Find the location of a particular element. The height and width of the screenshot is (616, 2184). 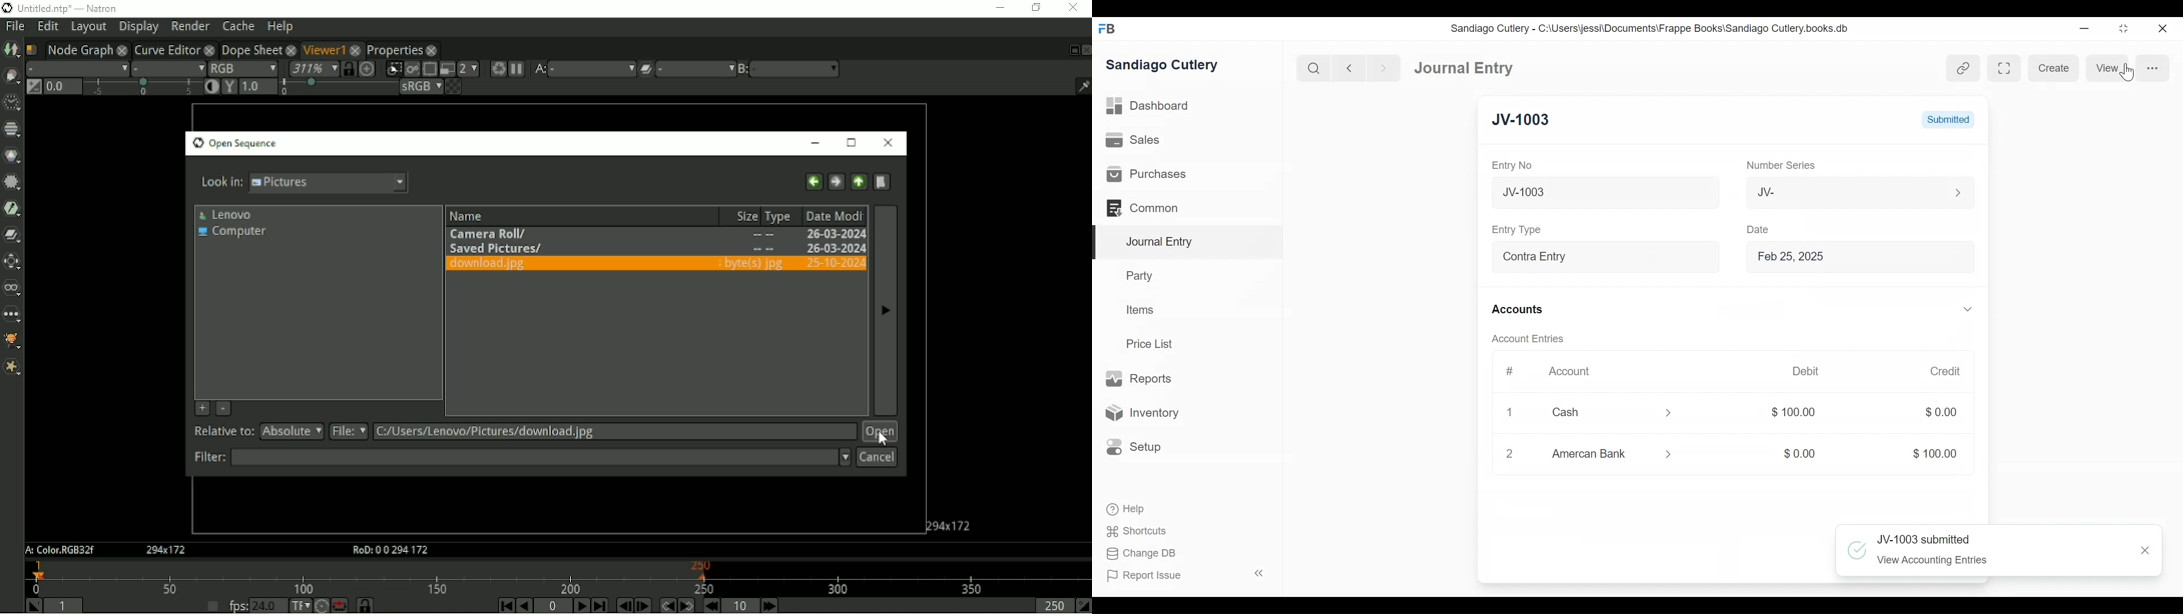

Draw is located at coordinates (11, 76).